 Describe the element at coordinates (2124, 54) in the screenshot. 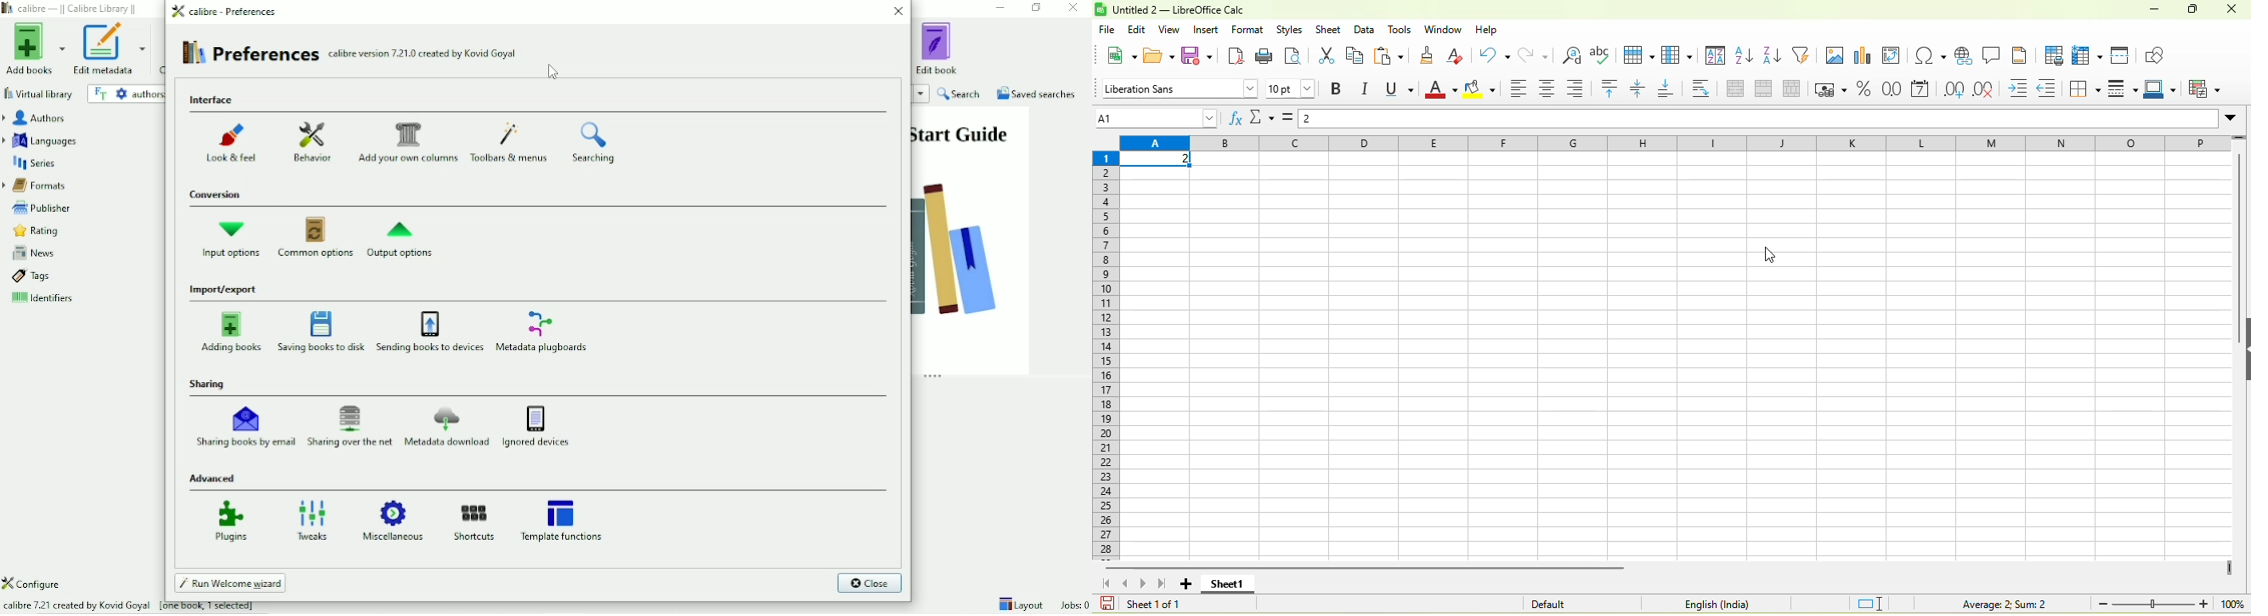

I see `split window` at that location.